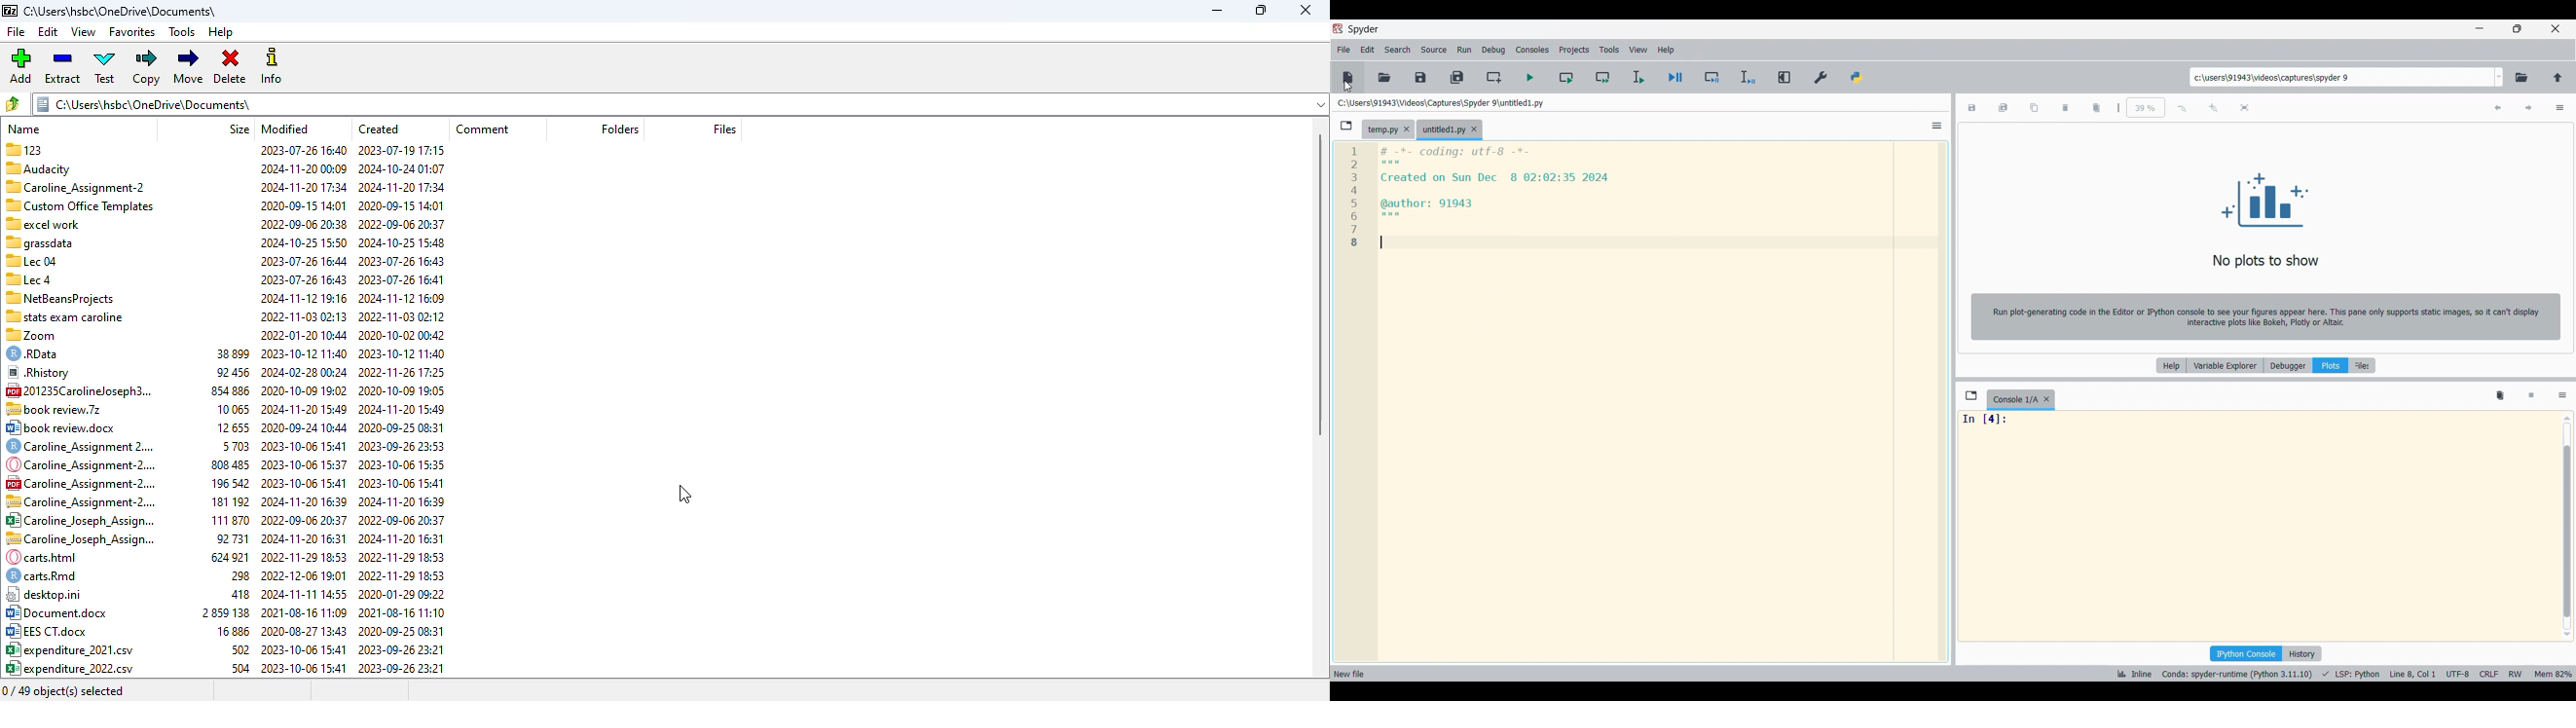 The height and width of the screenshot is (728, 2576). Describe the element at coordinates (2555, 29) in the screenshot. I see `Close interface` at that location.